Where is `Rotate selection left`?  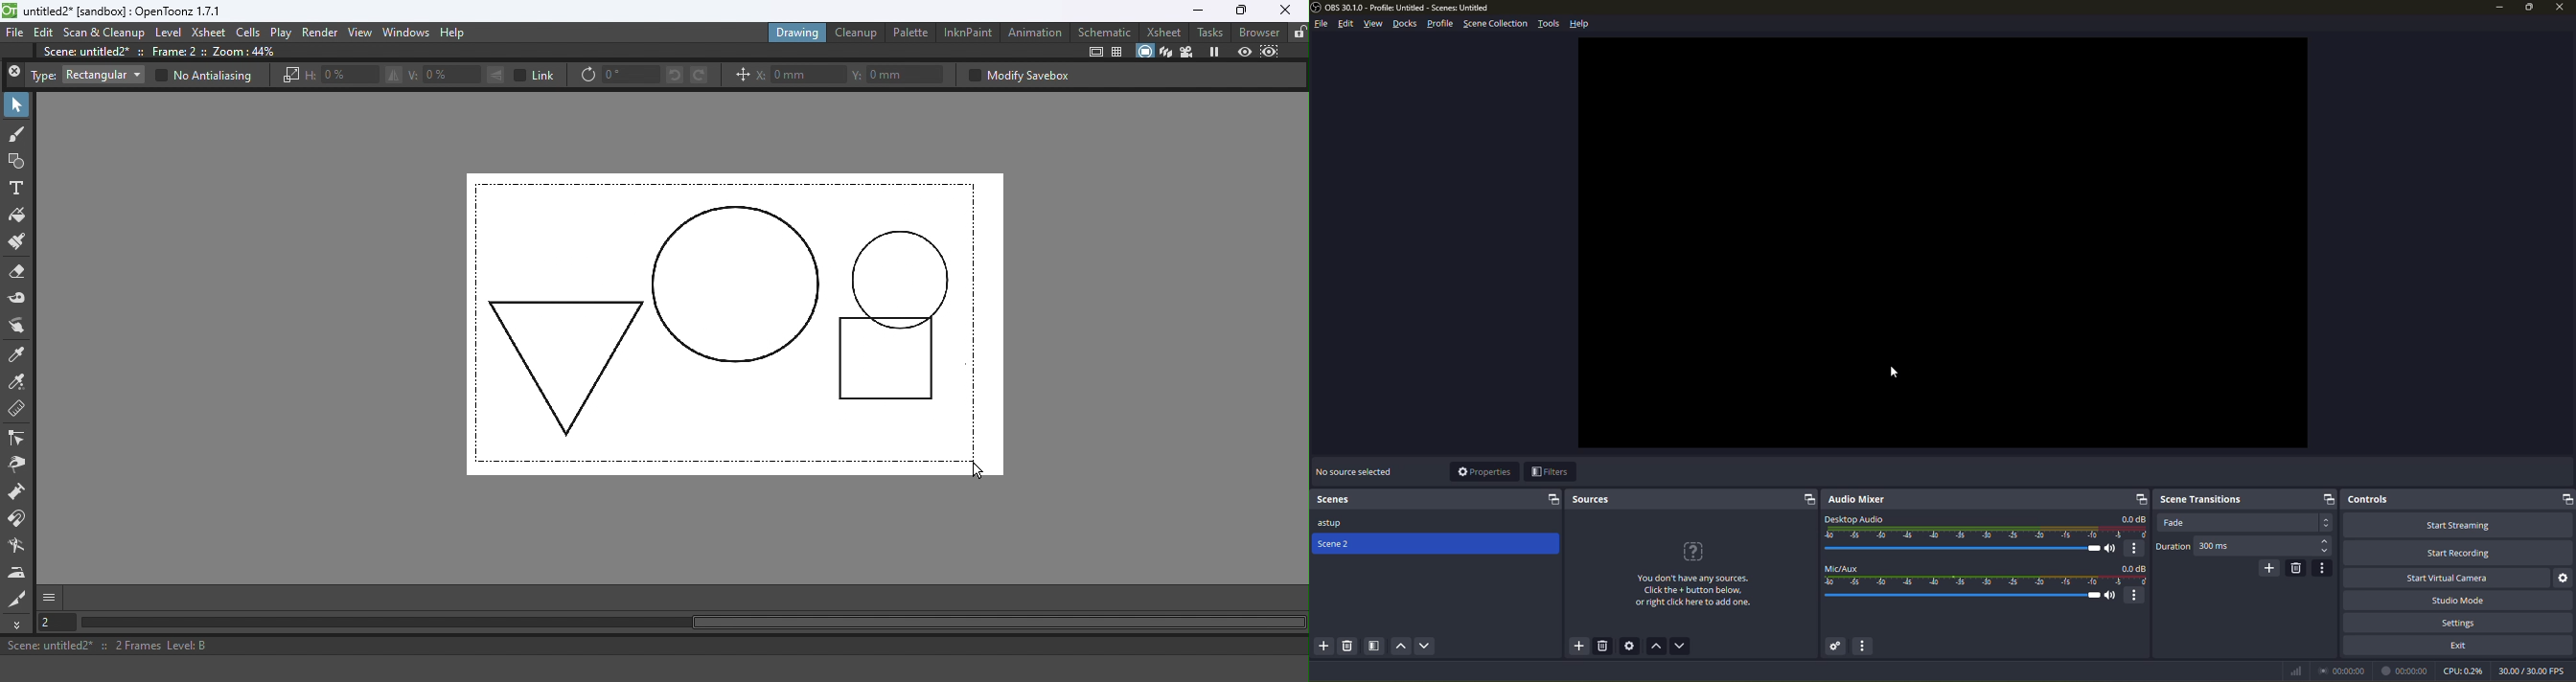
Rotate selection left is located at coordinates (673, 74).